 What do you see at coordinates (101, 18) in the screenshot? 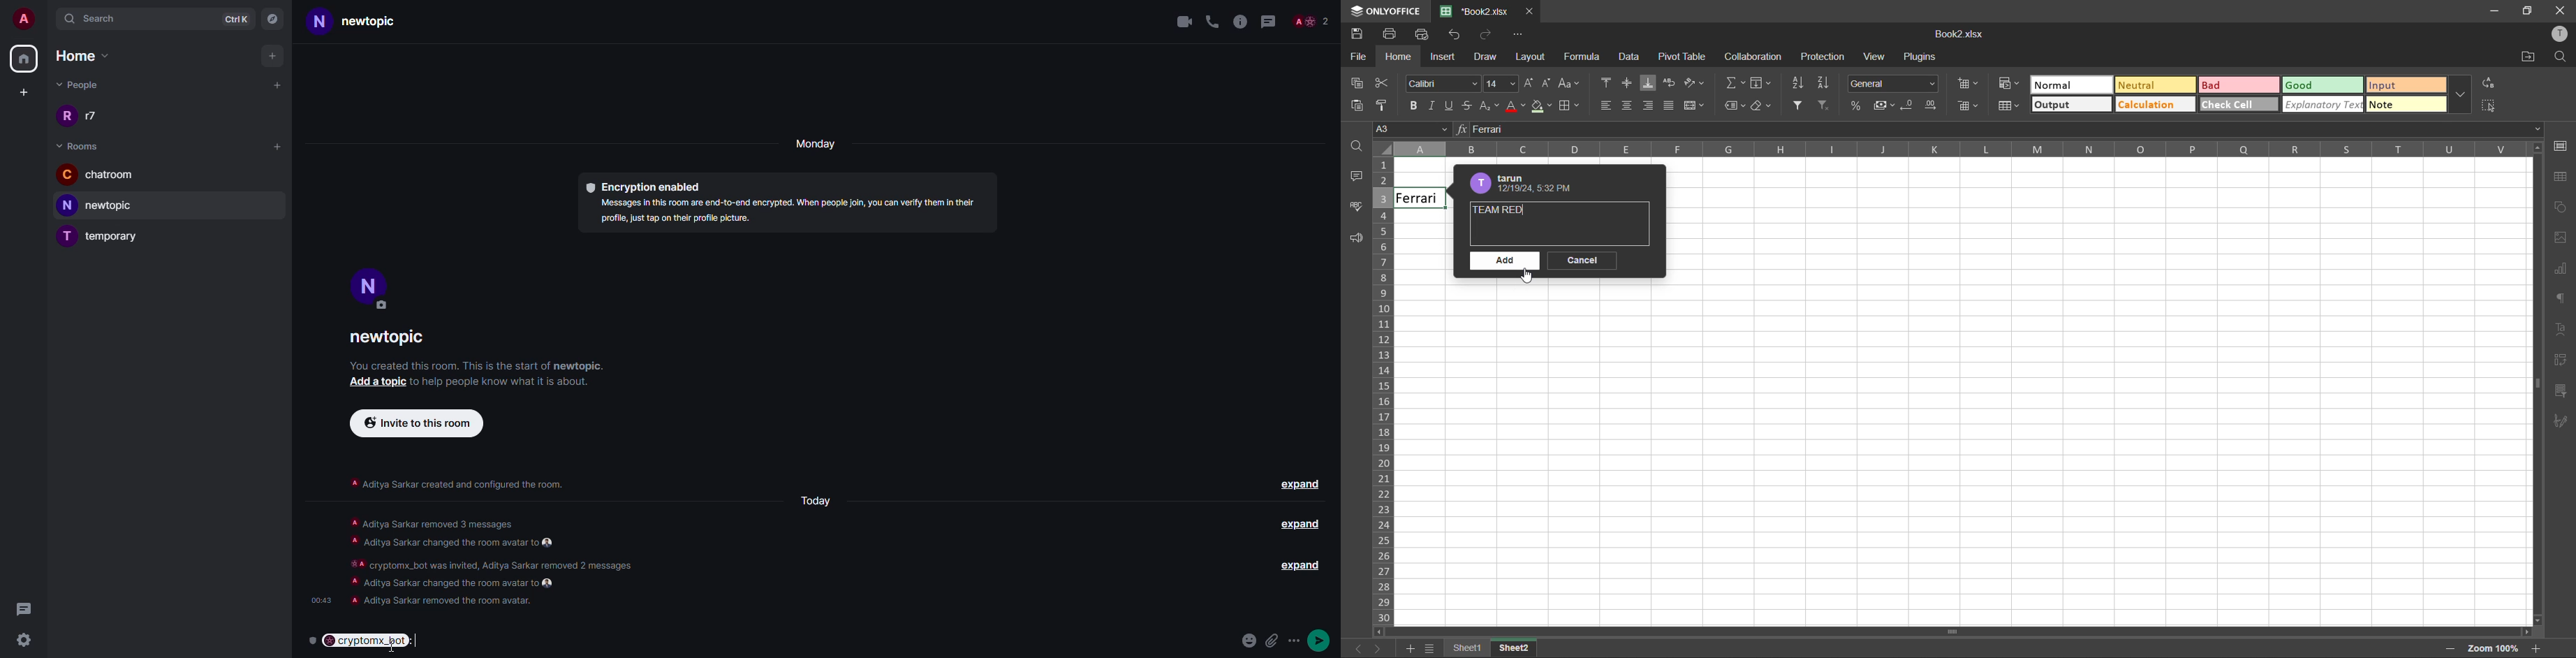
I see `search` at bounding box center [101, 18].